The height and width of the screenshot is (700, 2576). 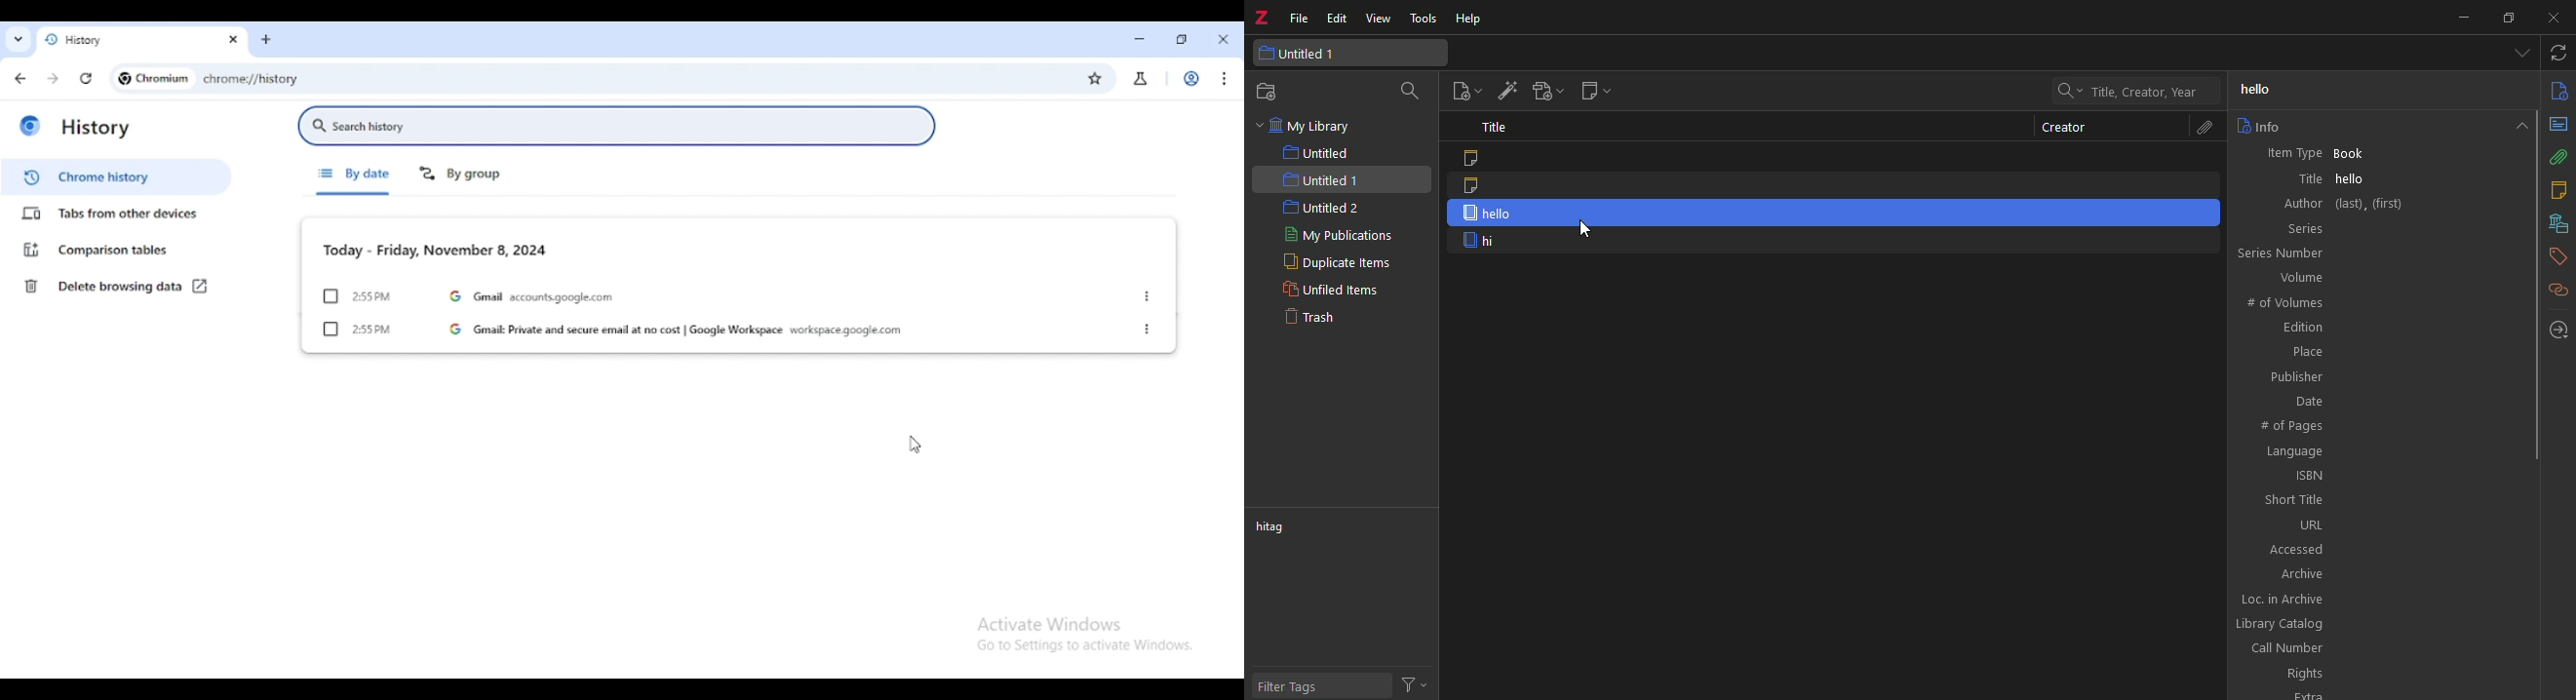 I want to click on chrome history, so click(x=114, y=177).